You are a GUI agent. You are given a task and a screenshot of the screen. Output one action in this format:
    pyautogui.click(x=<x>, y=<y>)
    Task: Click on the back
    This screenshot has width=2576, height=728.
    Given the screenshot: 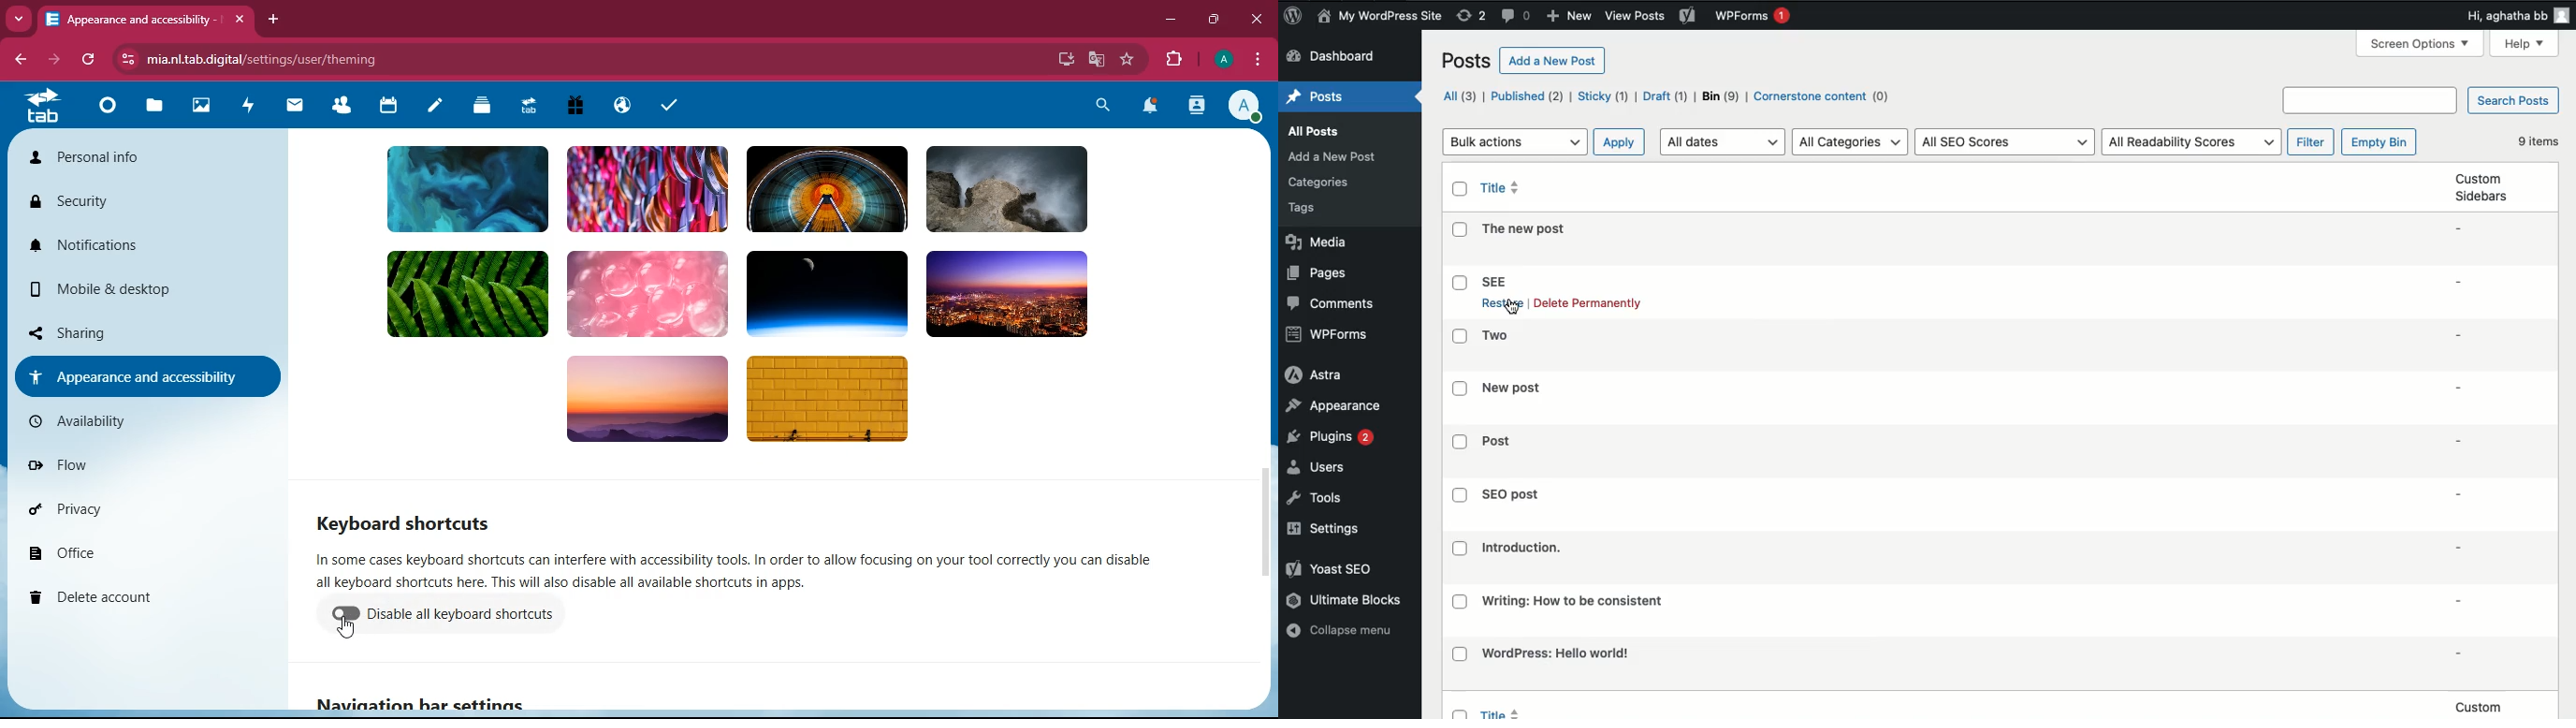 What is the action you would take?
    pyautogui.click(x=15, y=59)
    